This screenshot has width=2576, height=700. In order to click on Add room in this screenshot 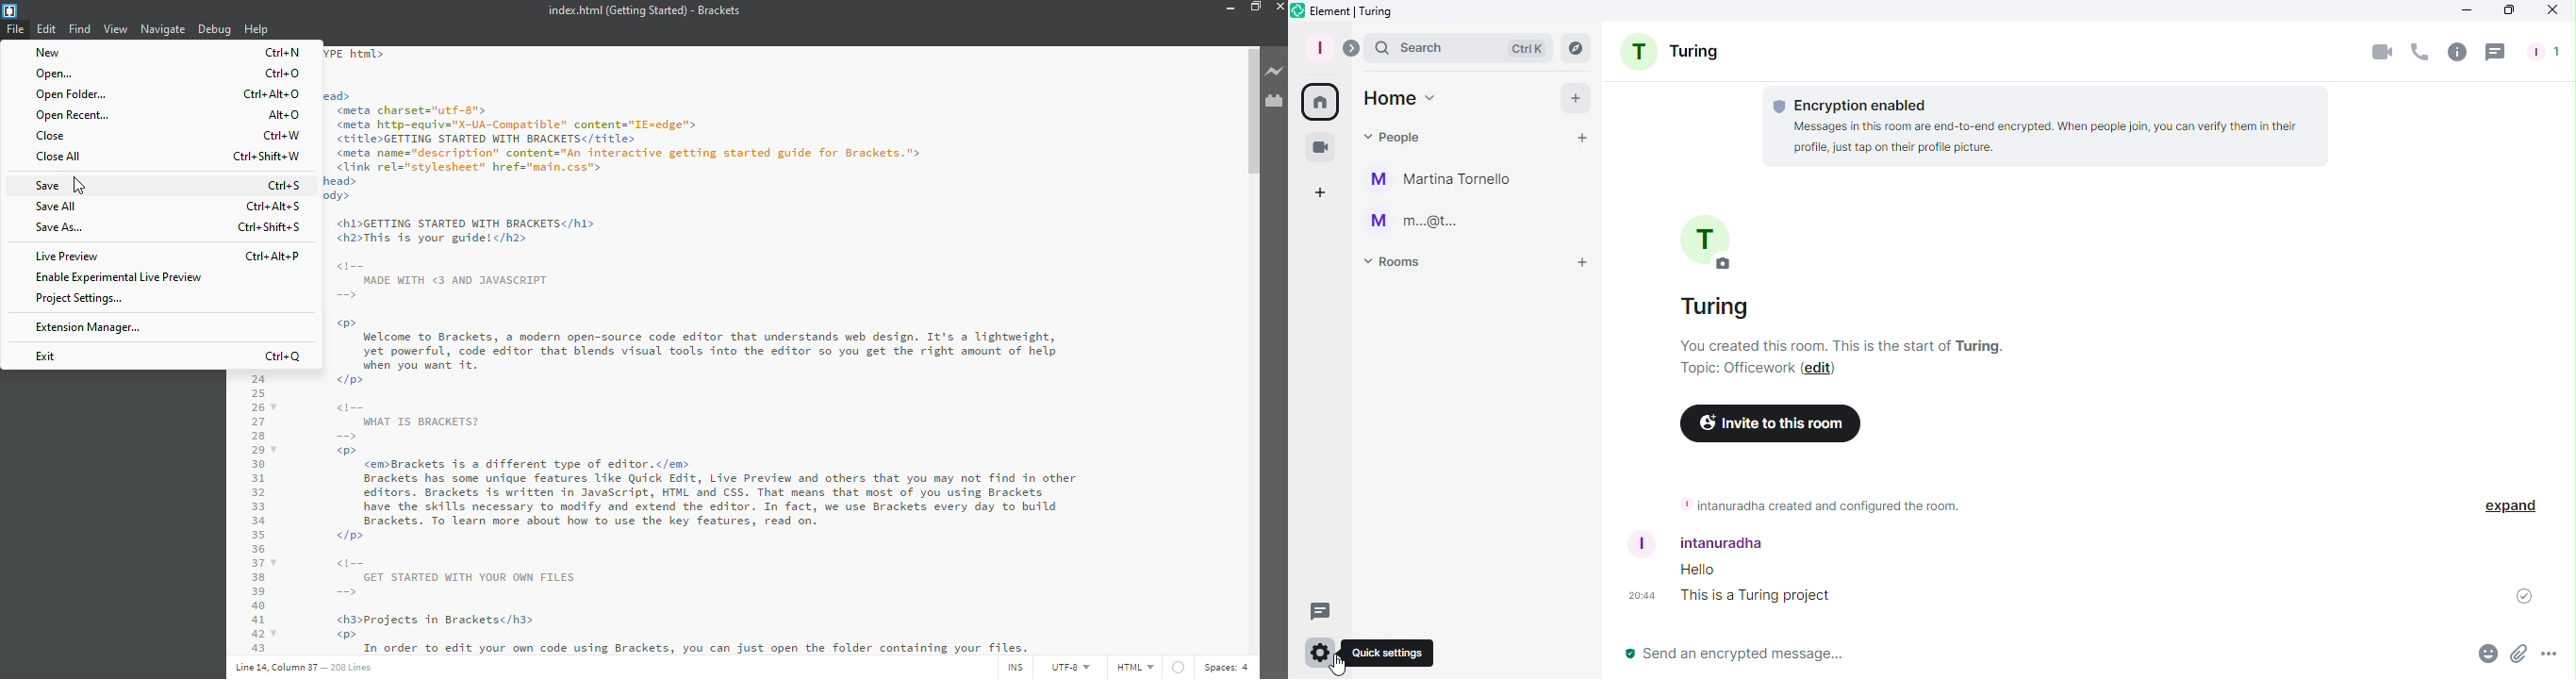, I will do `click(1576, 266)`.